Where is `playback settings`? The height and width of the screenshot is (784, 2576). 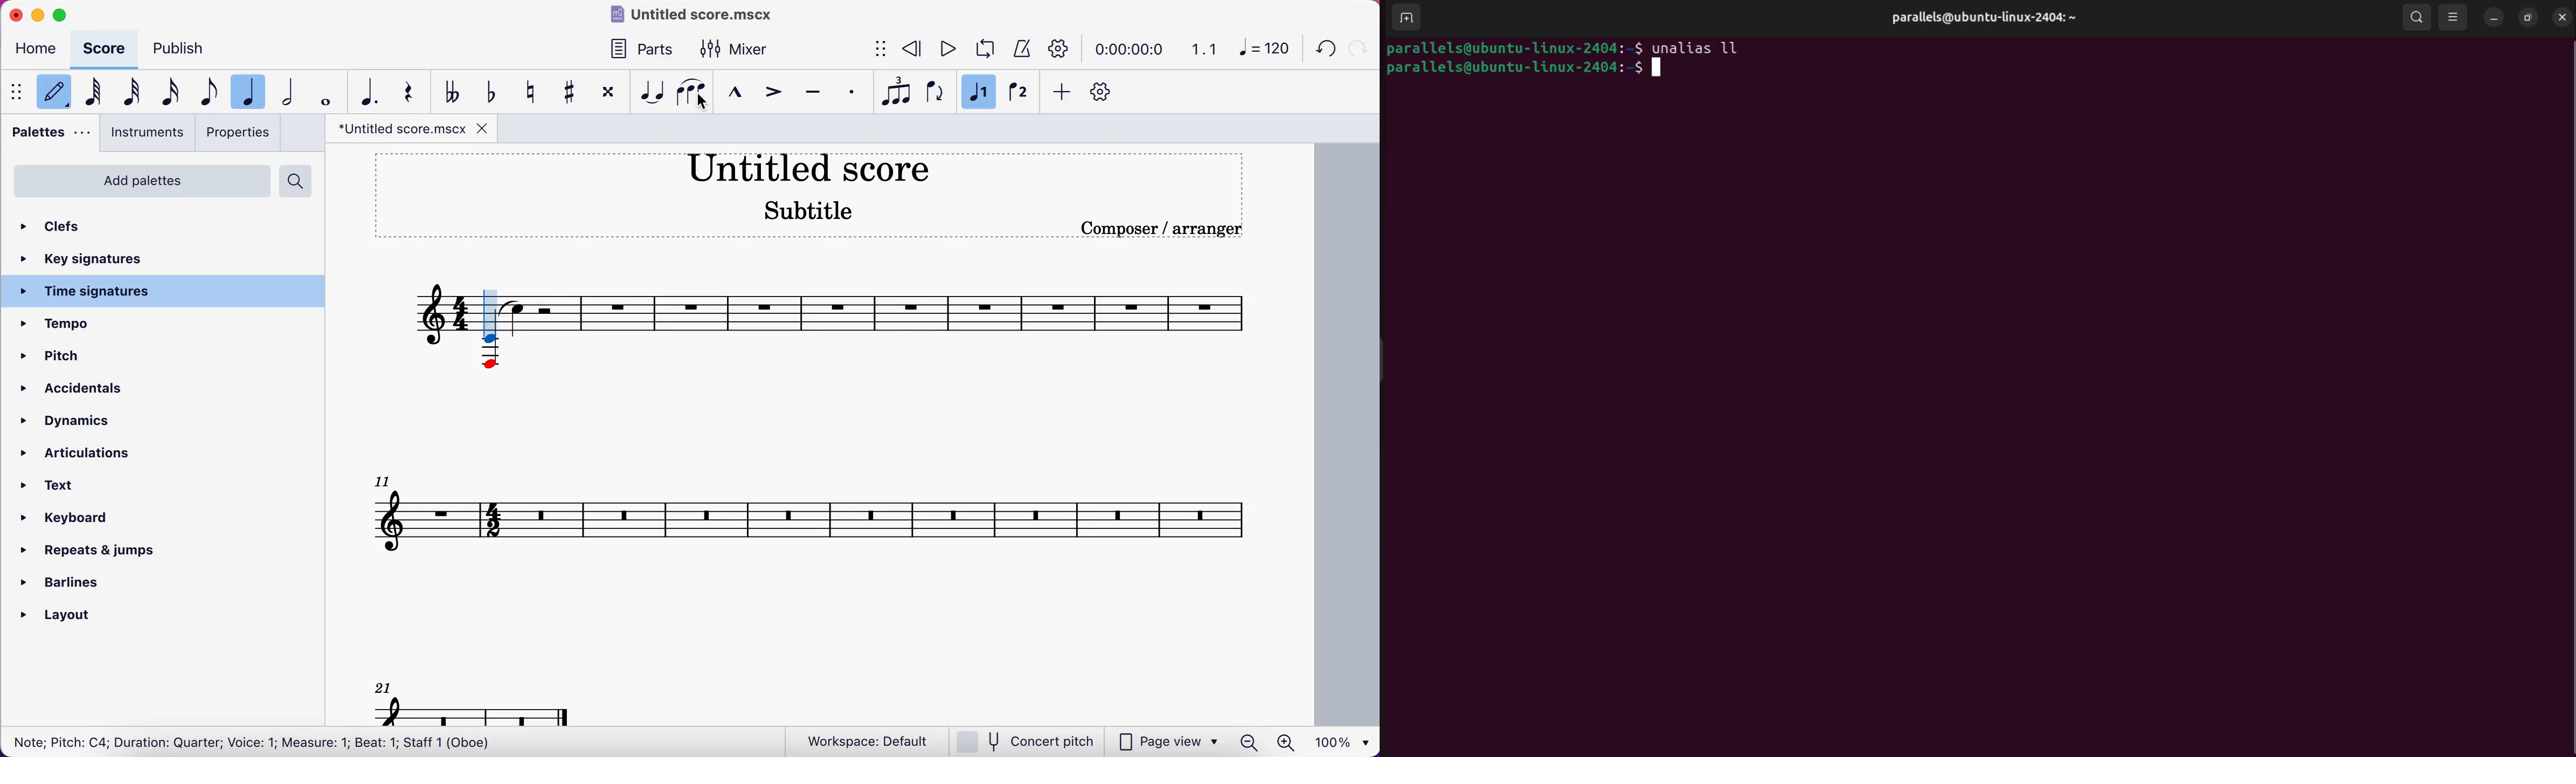
playback settings is located at coordinates (1059, 48).